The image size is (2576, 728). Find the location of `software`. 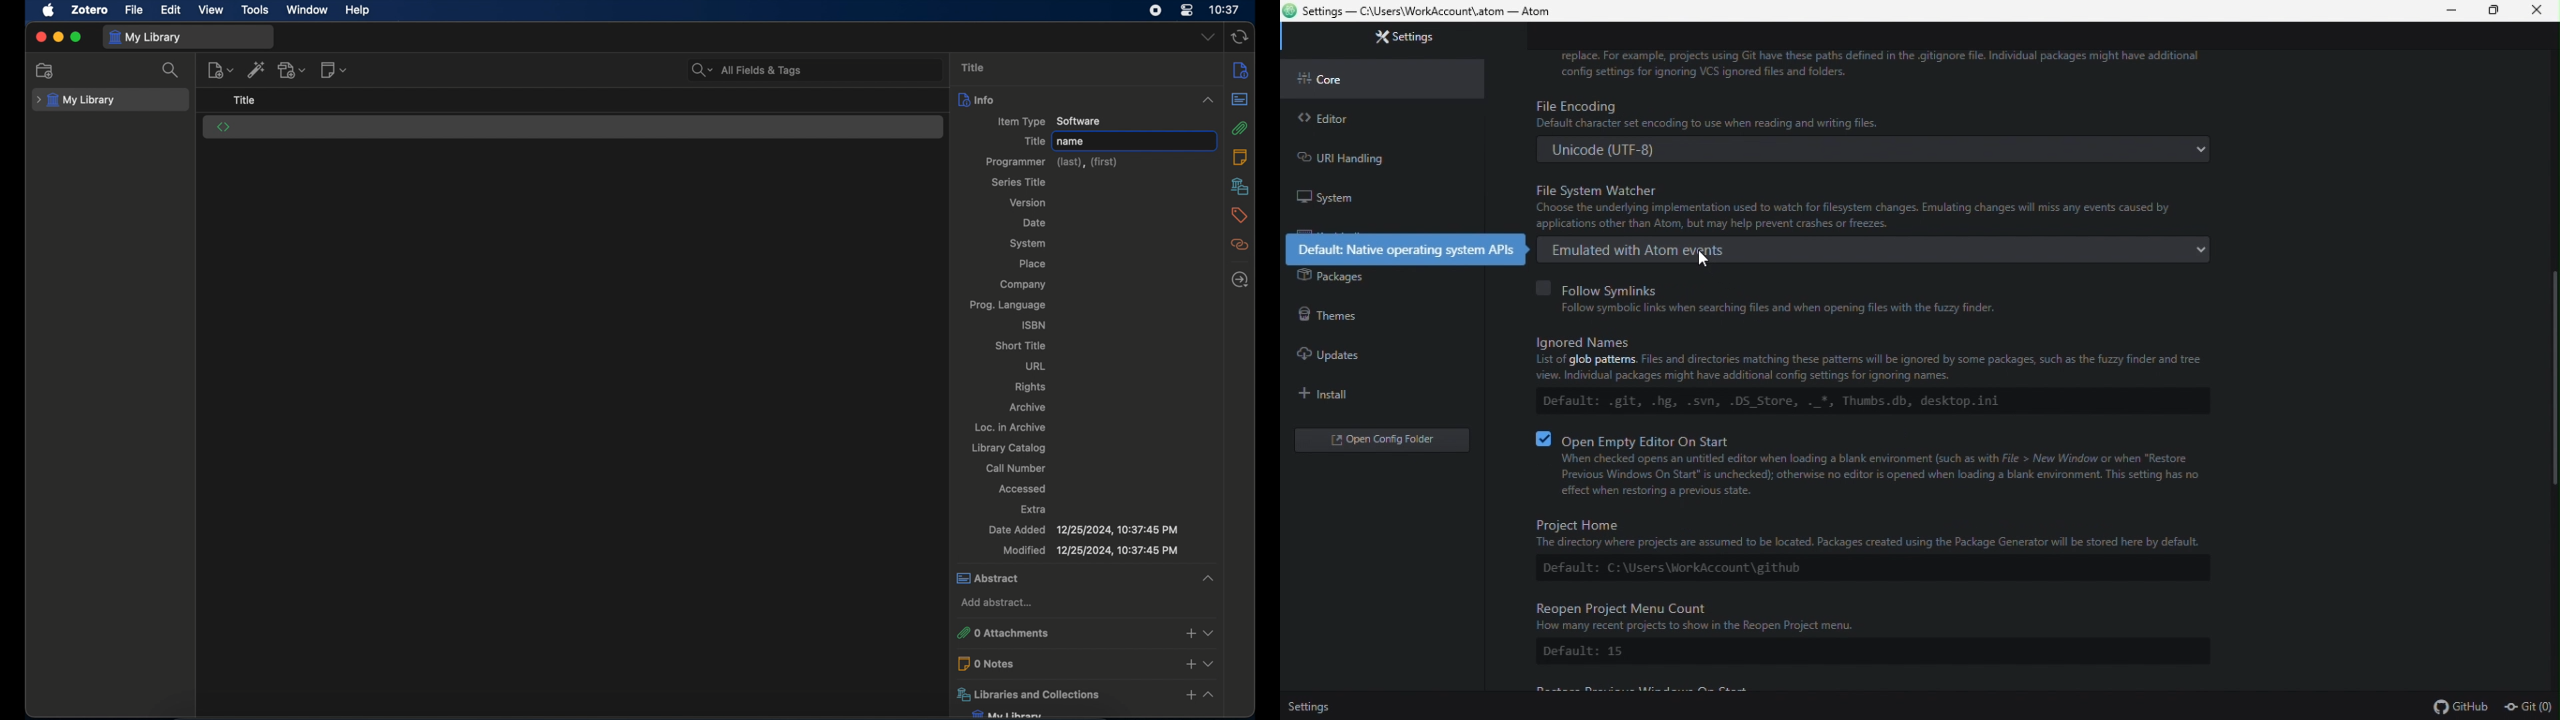

software is located at coordinates (223, 127).